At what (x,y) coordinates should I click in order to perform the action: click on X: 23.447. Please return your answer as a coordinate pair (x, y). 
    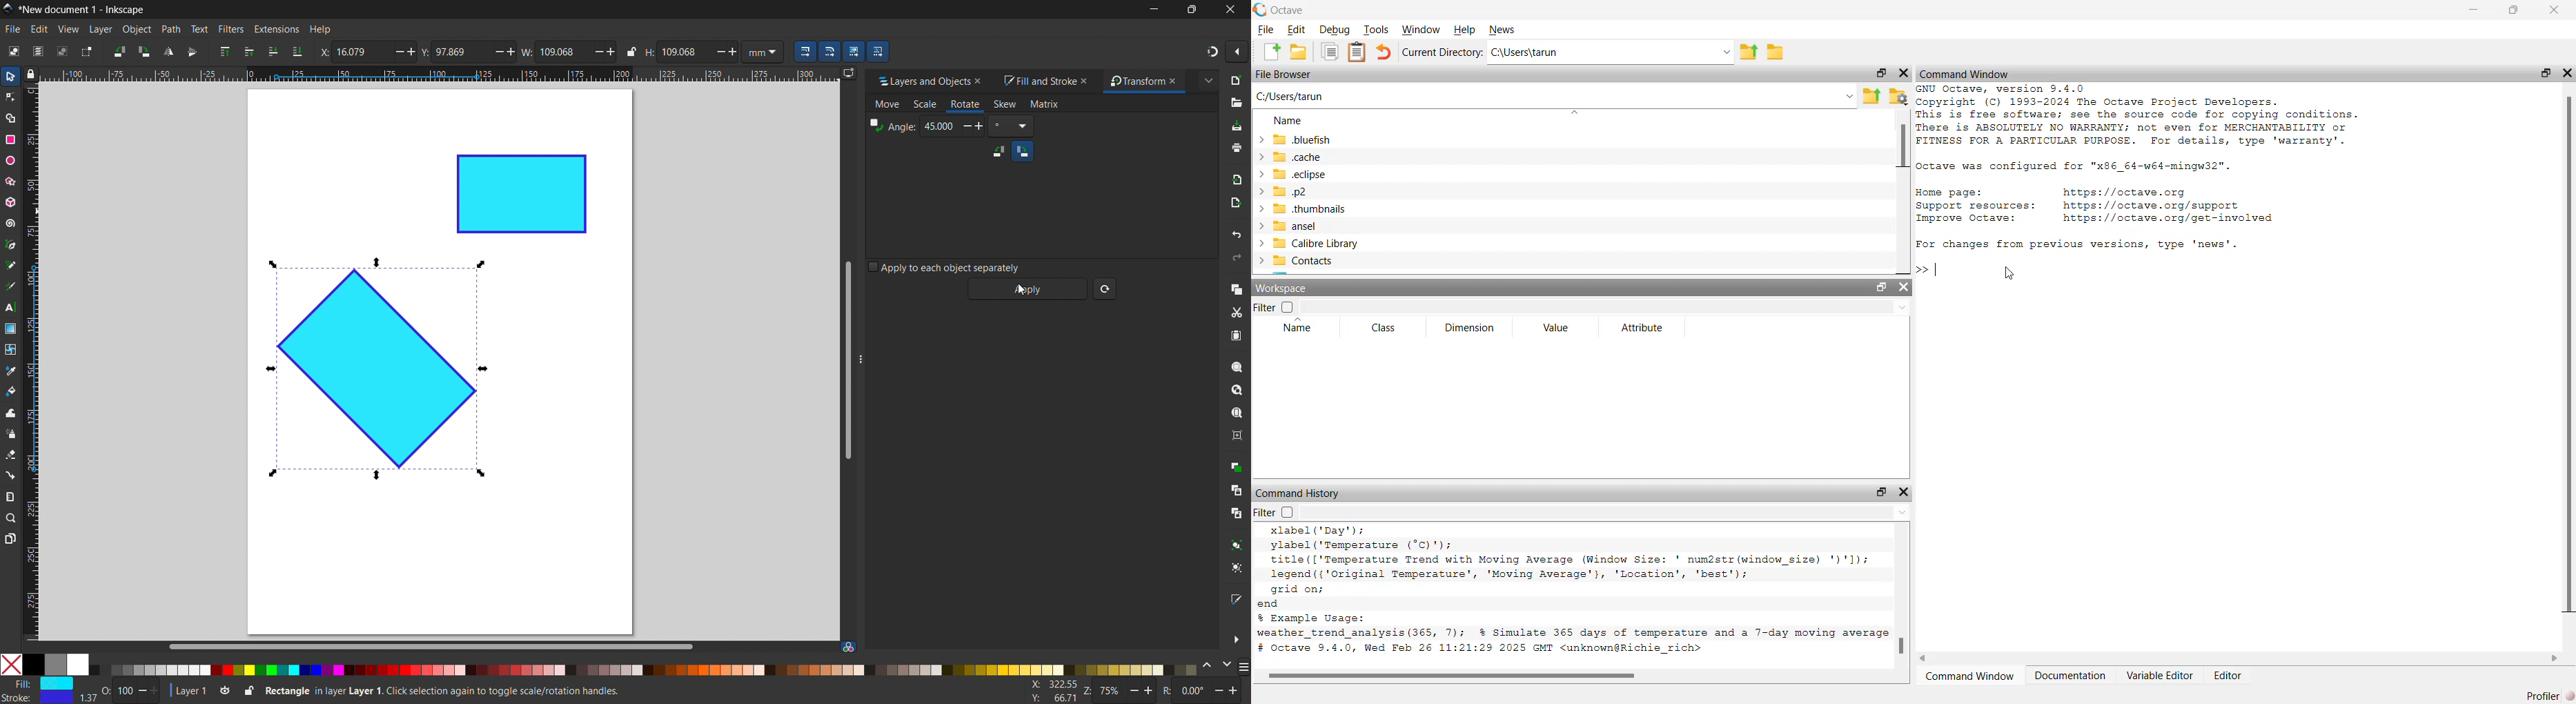
    Looking at the image, I should click on (352, 51).